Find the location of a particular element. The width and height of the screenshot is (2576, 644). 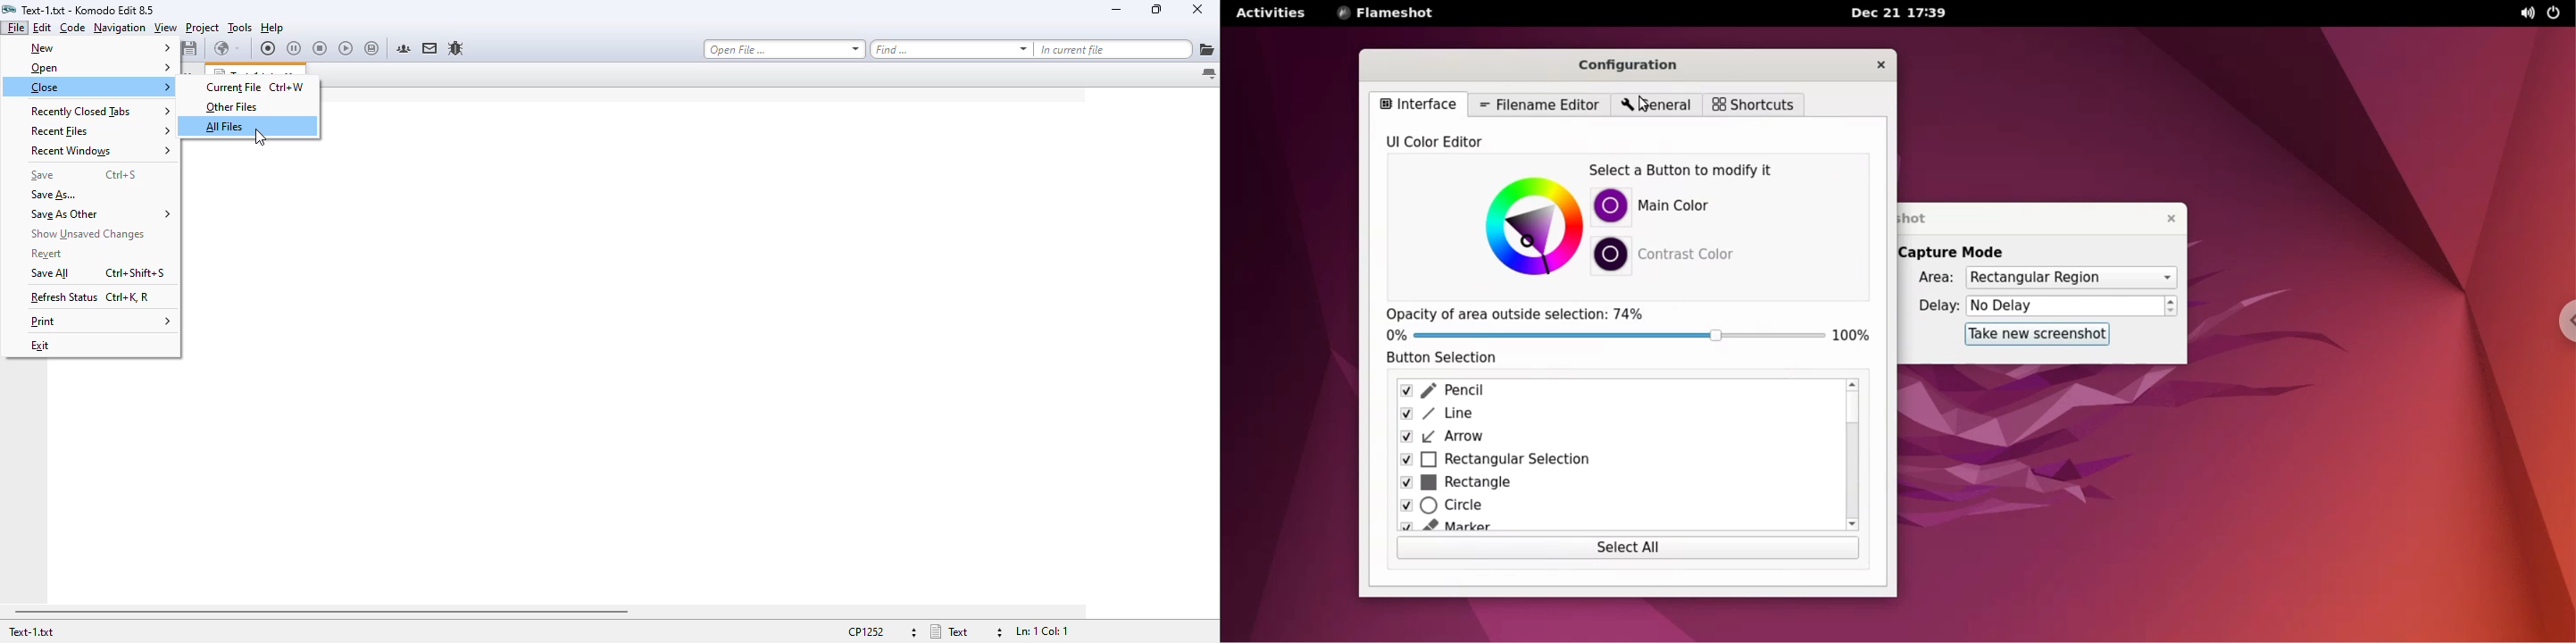

area: is located at coordinates (1931, 280).